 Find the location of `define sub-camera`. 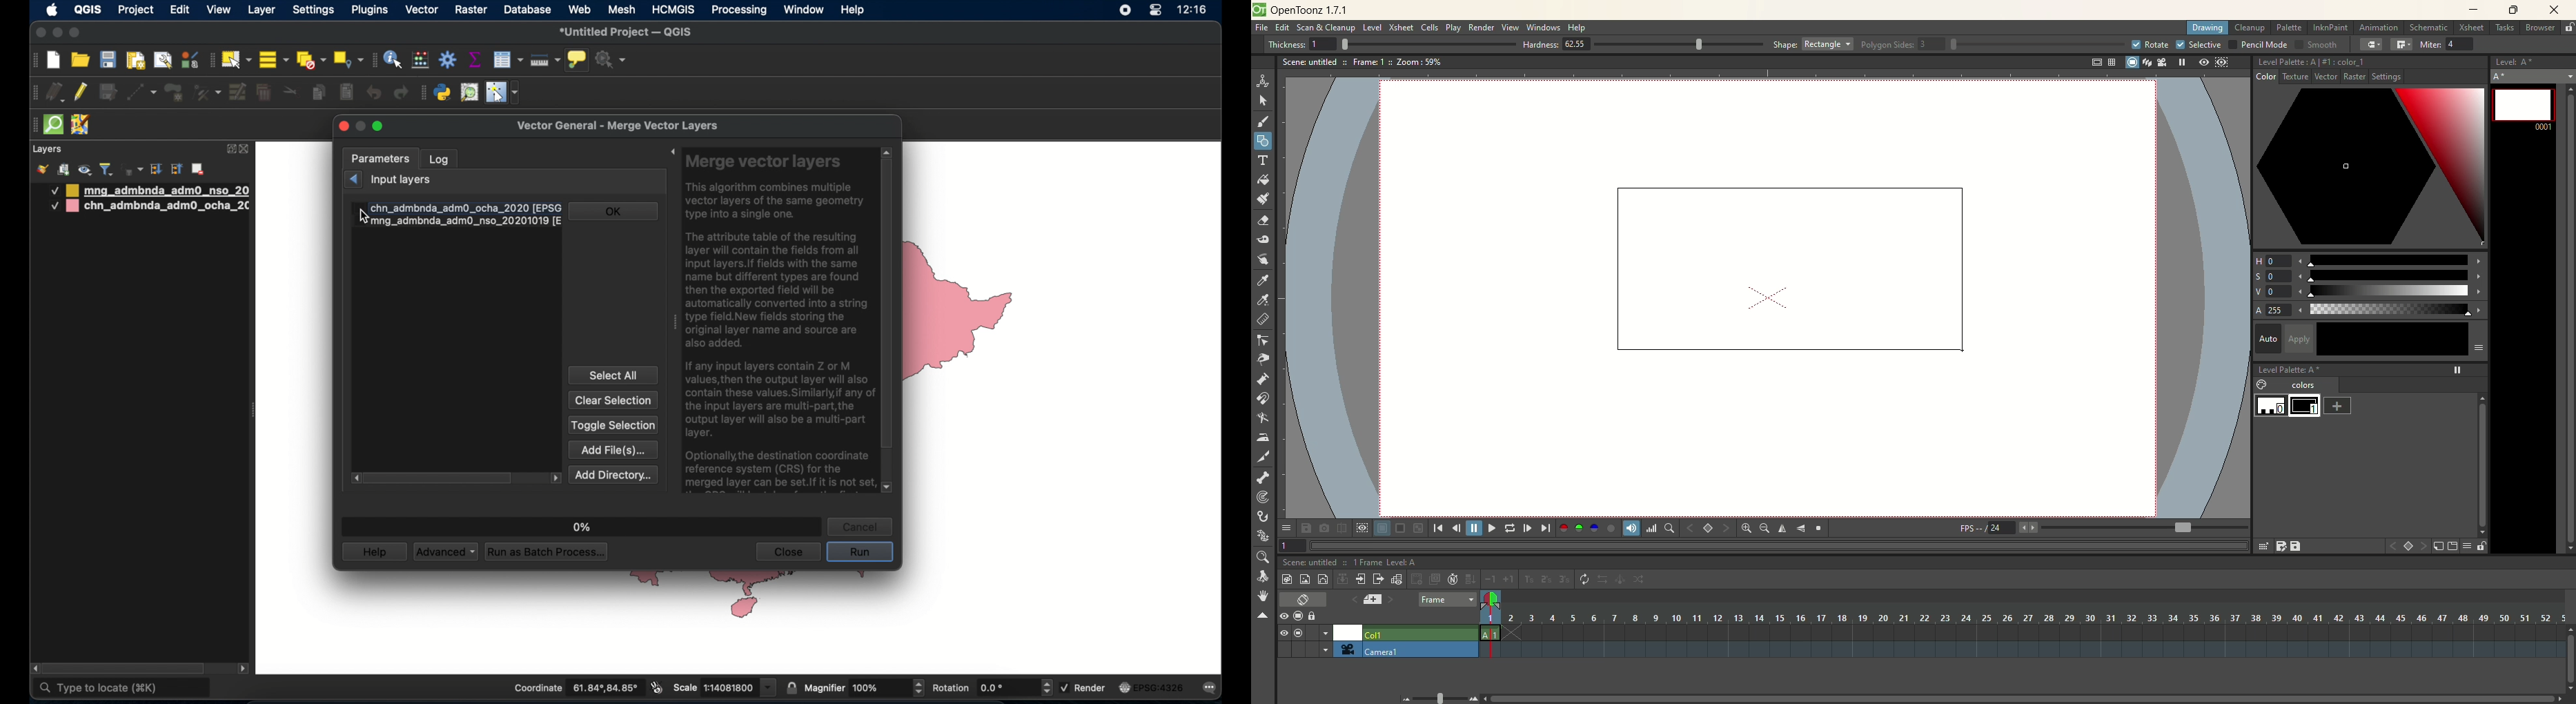

define sub-camera is located at coordinates (1361, 527).